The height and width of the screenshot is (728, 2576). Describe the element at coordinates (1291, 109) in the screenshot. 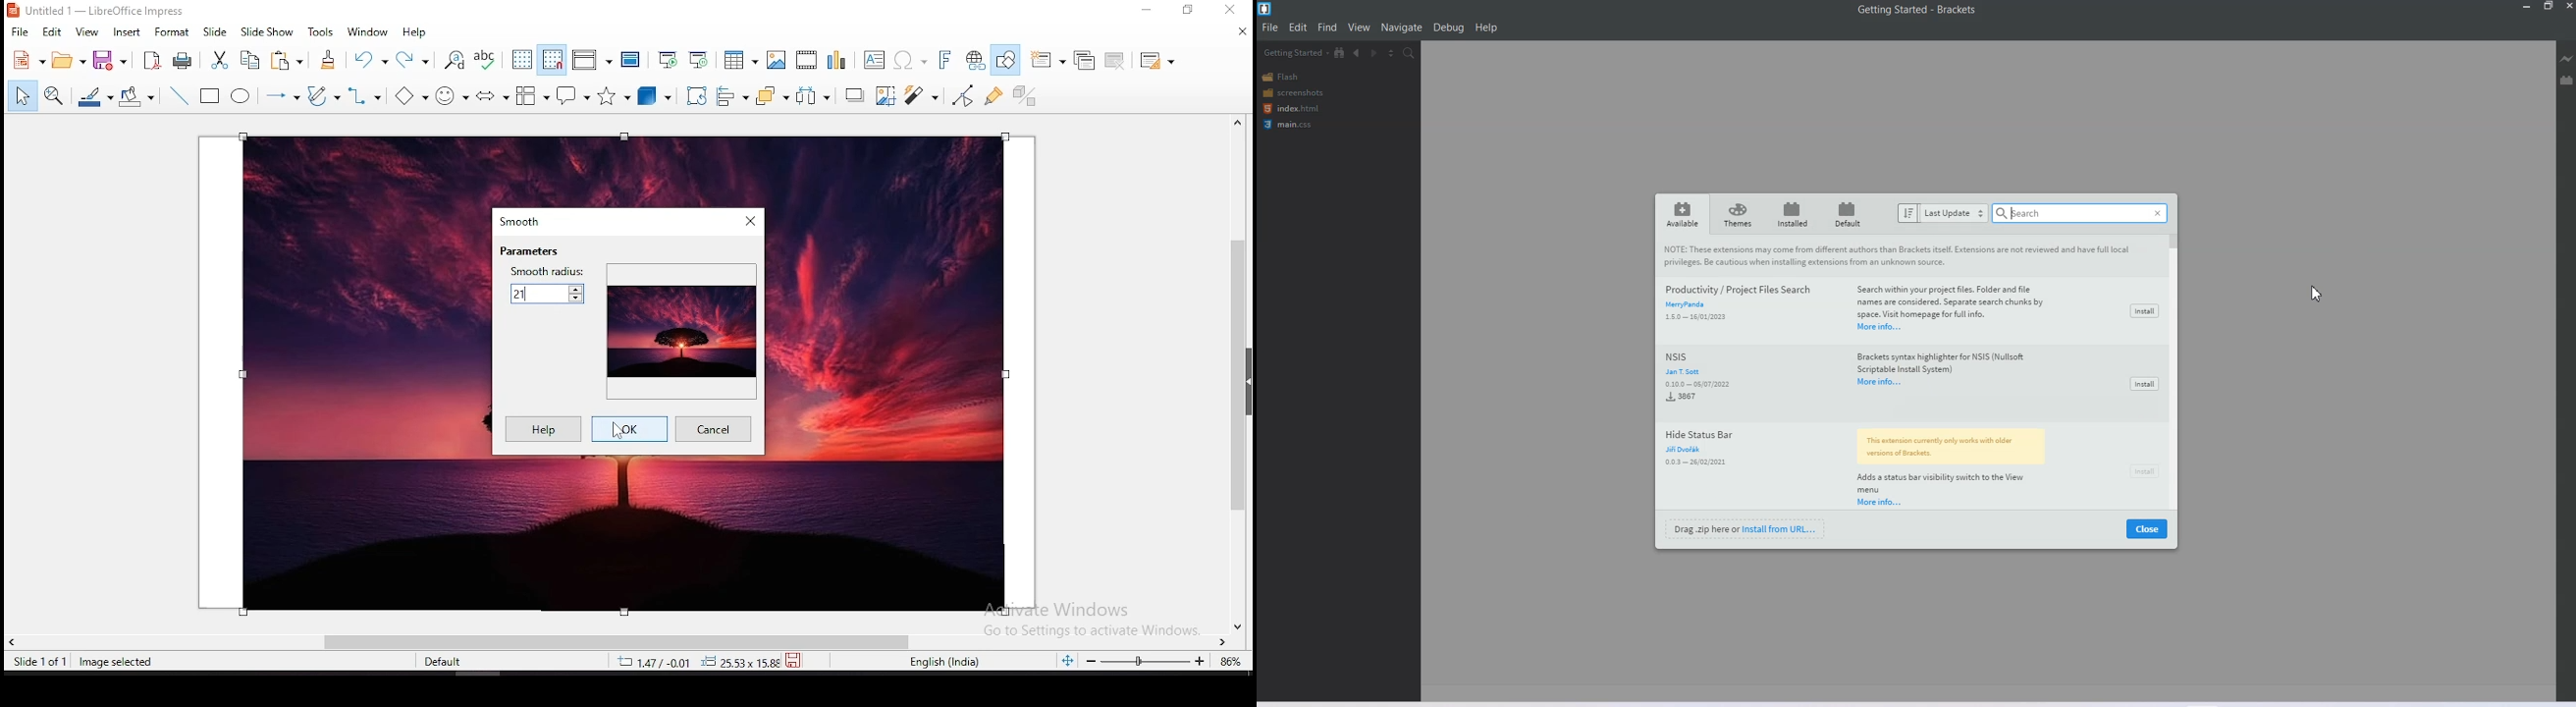

I see `index.html` at that location.